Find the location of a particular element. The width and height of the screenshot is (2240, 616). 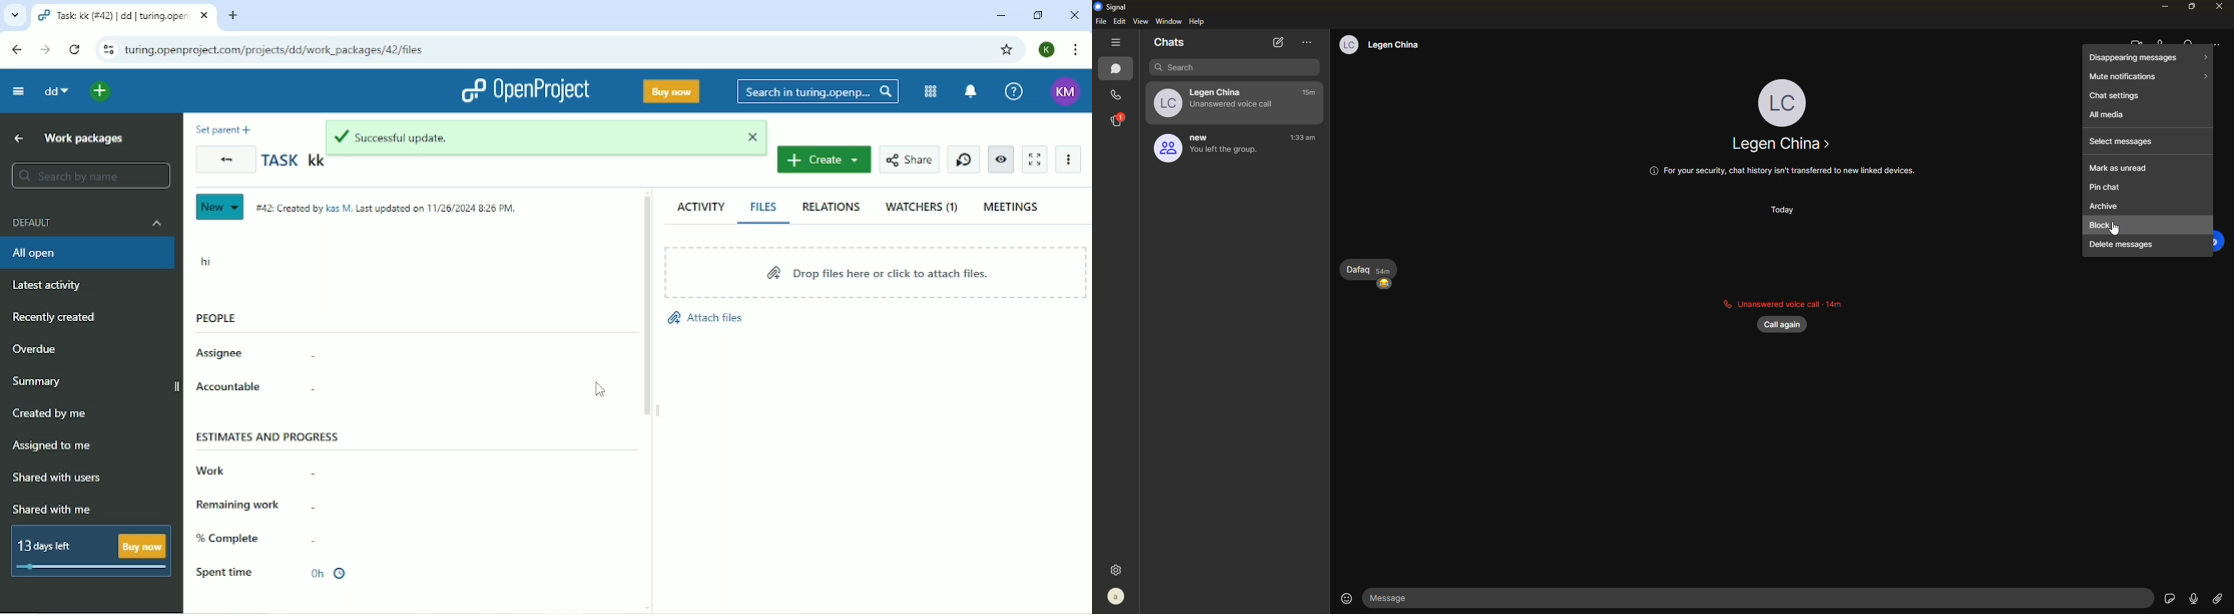

Help is located at coordinates (1014, 90).